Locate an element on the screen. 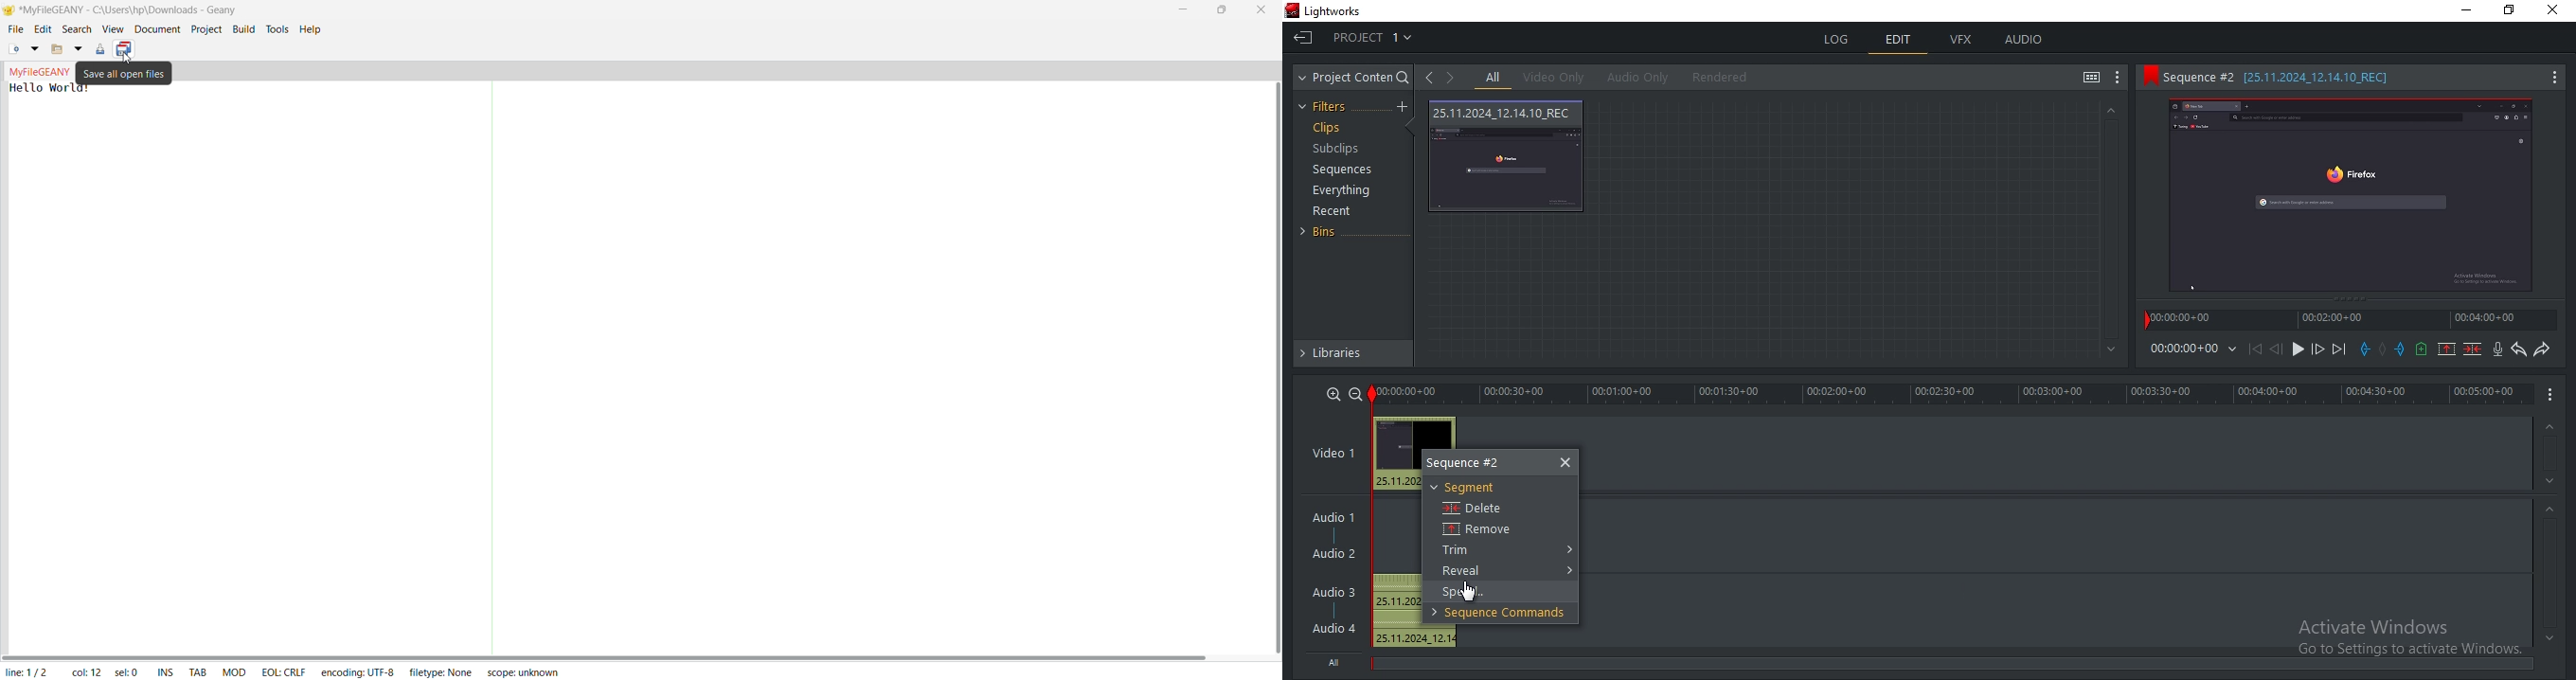  Project is located at coordinates (205, 29).